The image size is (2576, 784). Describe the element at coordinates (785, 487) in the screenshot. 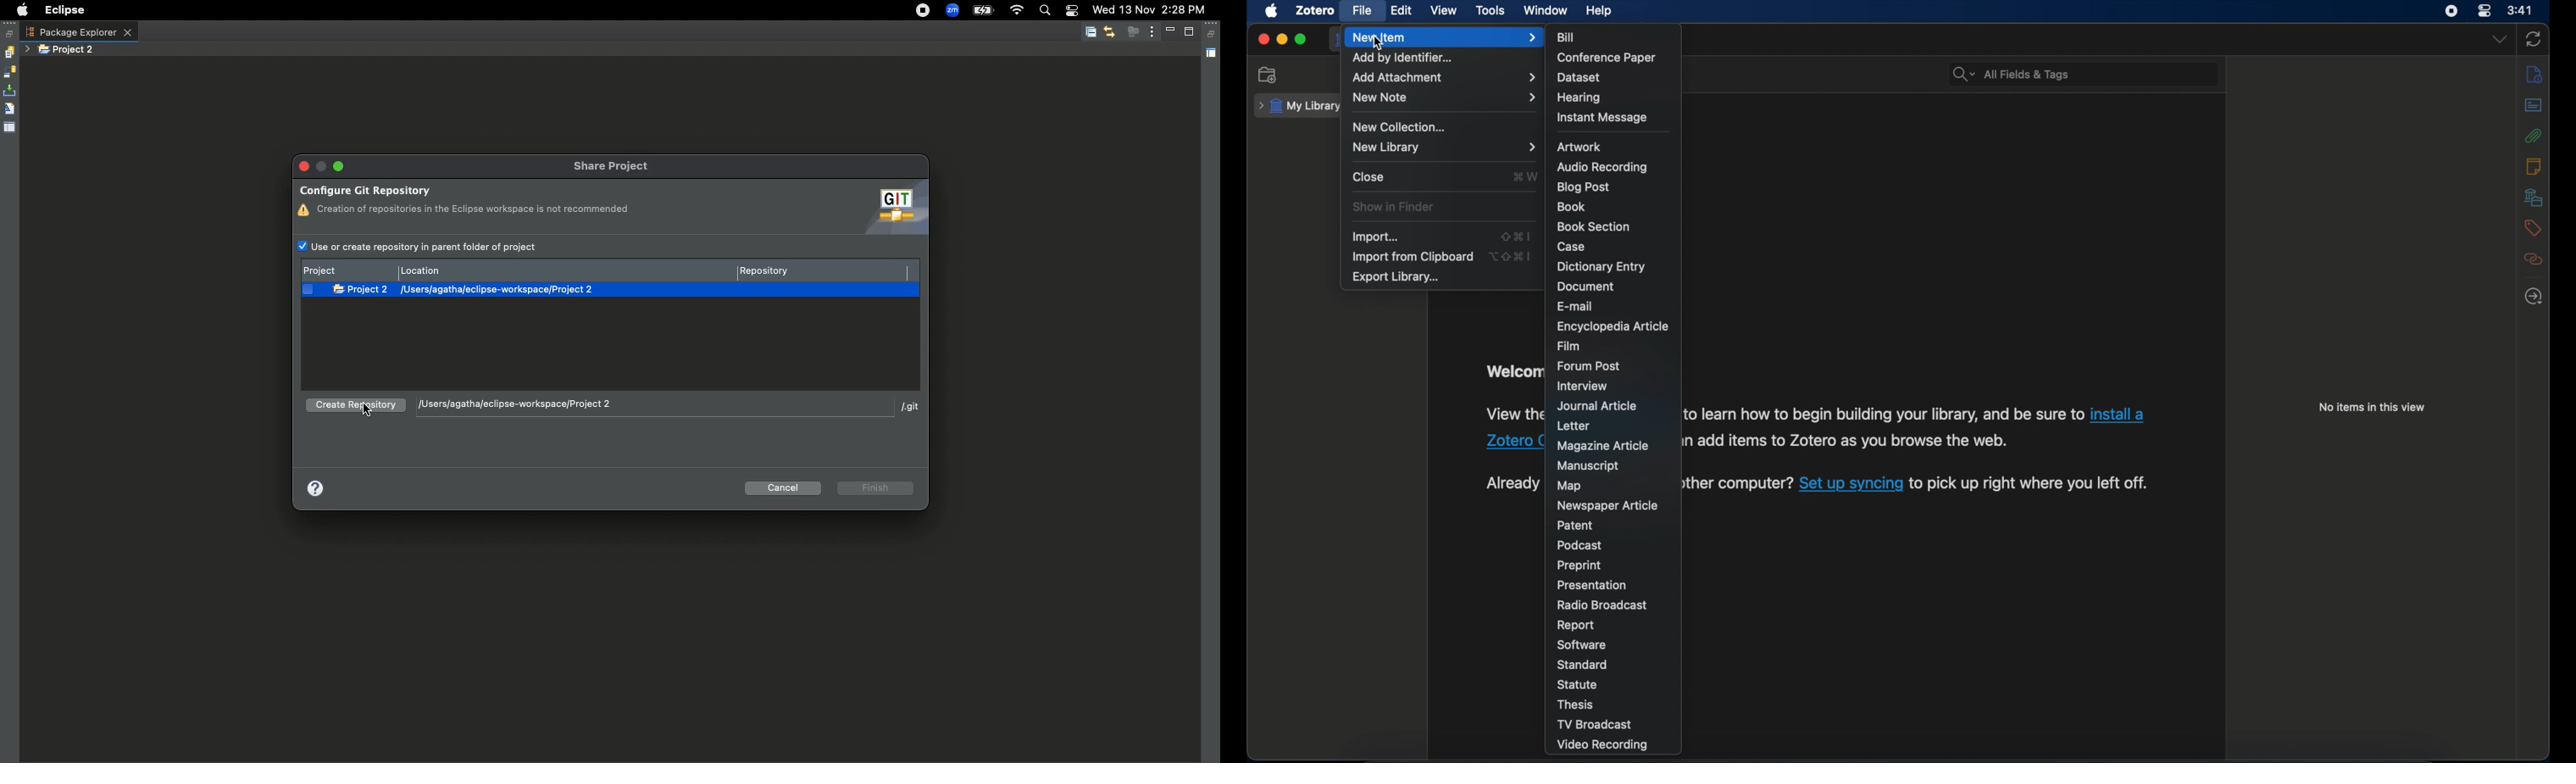

I see `Cancel` at that location.